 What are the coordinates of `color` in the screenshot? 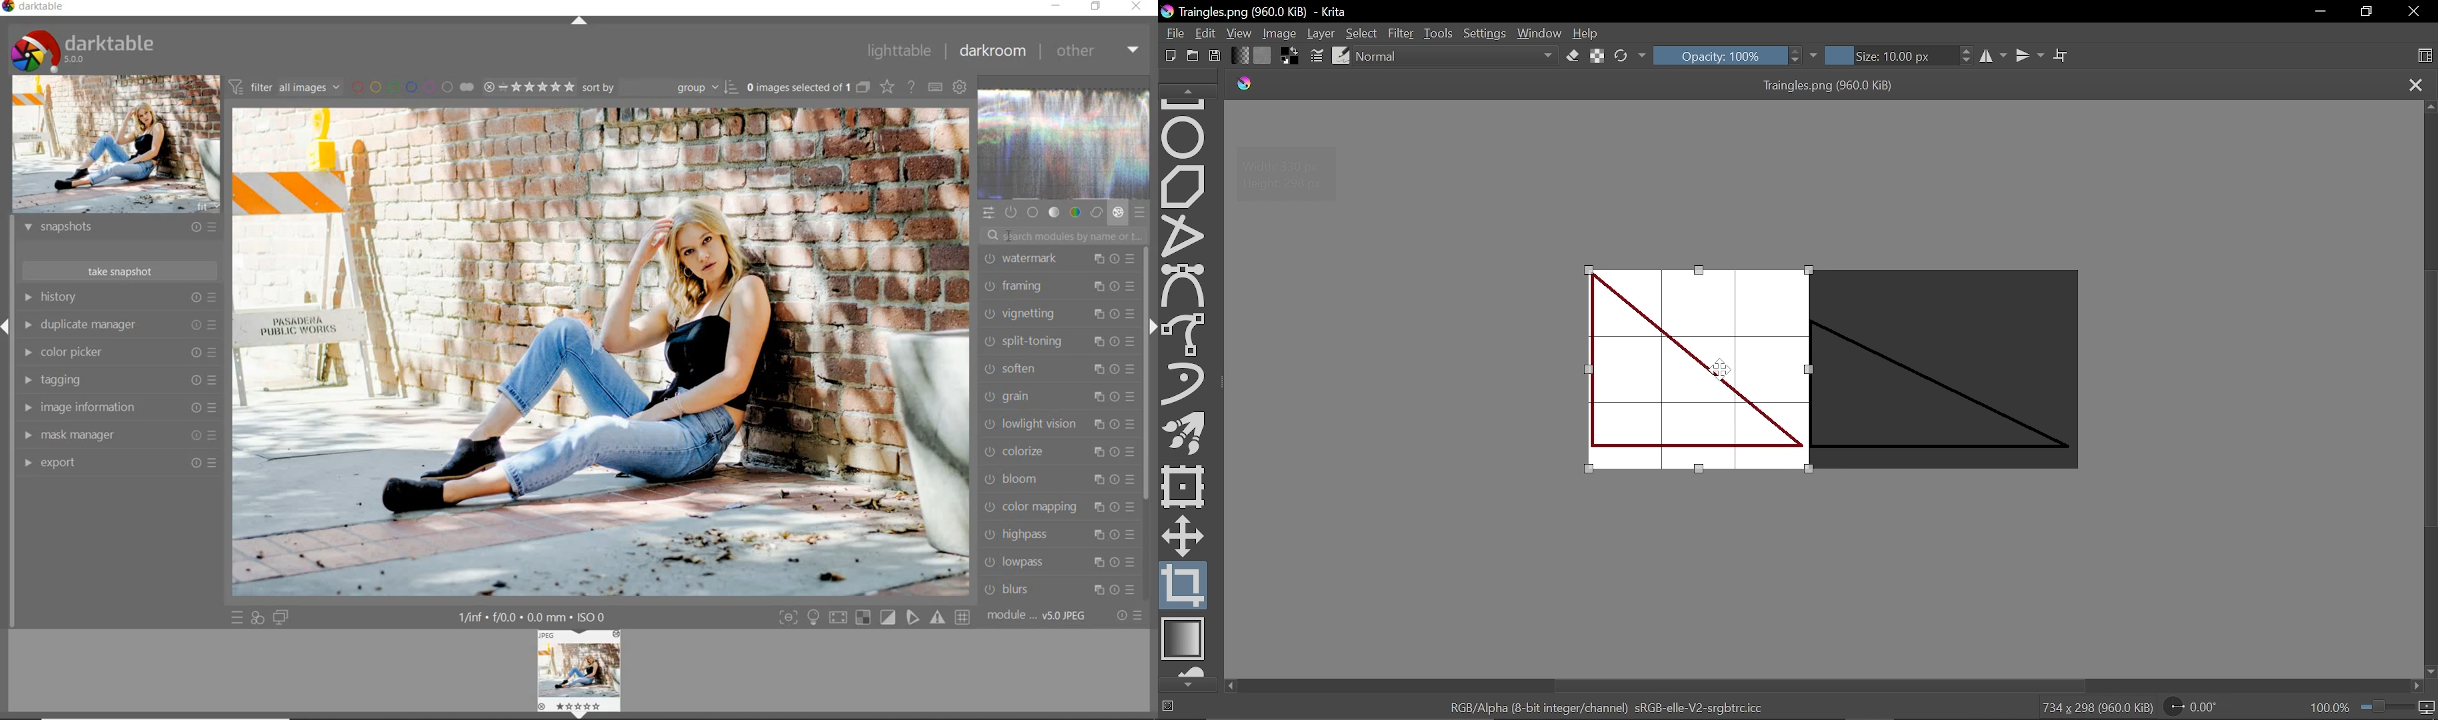 It's located at (1074, 213).